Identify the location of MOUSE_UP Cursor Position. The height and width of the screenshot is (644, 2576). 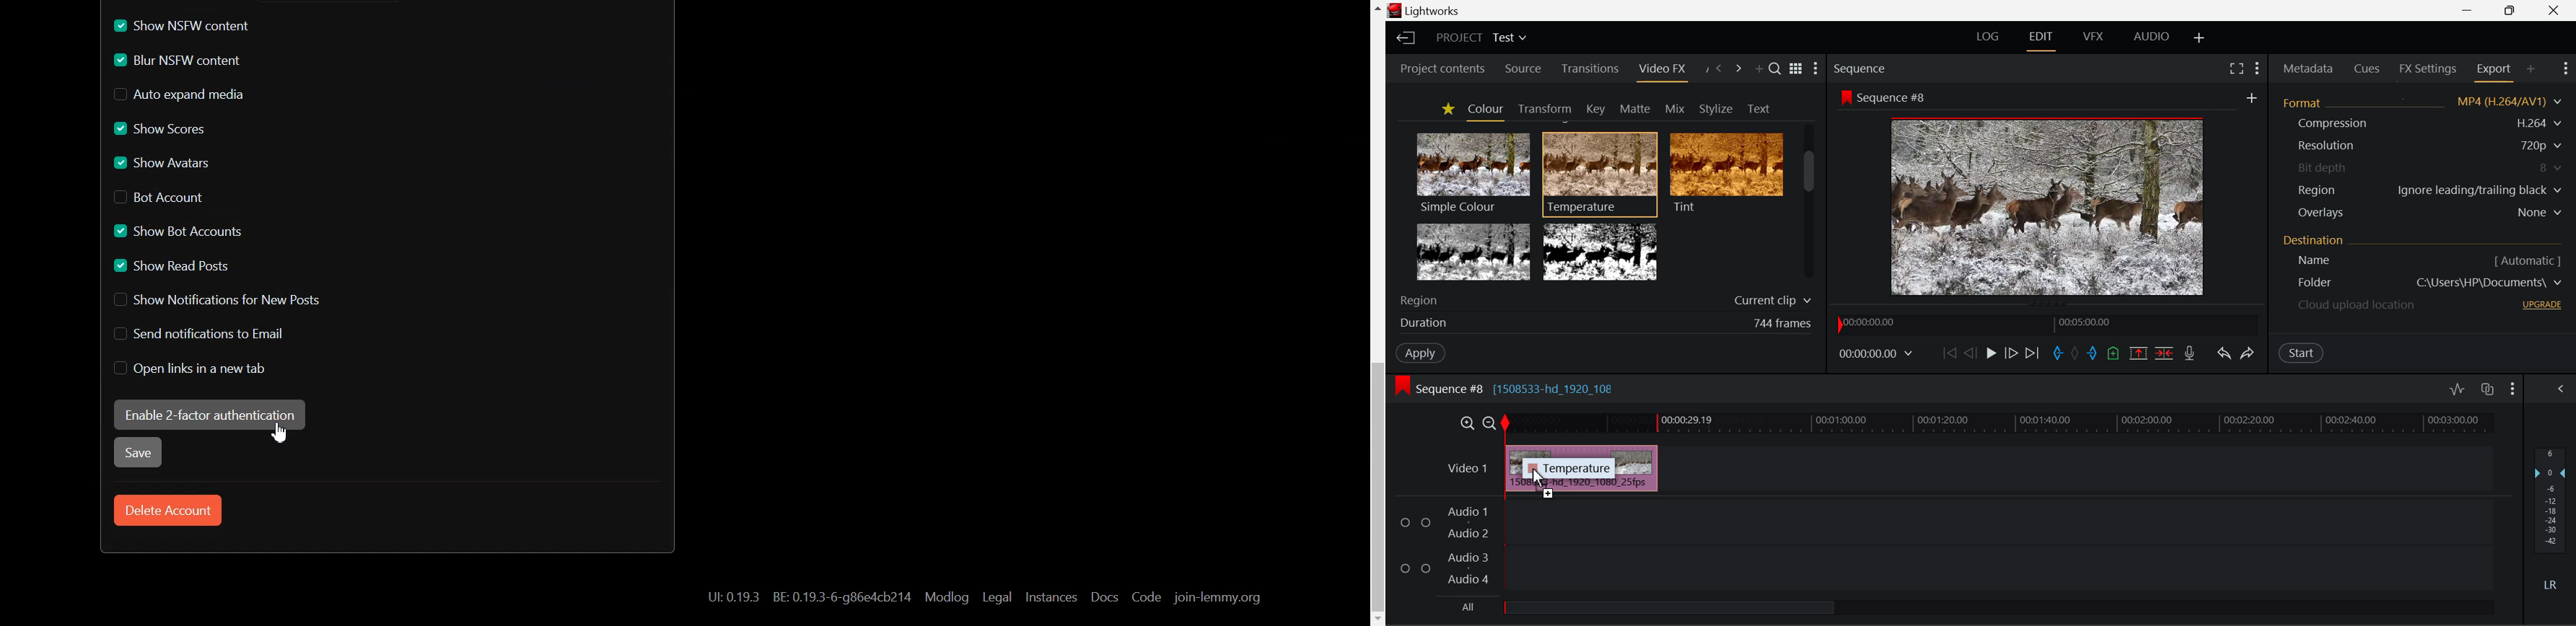
(1542, 475).